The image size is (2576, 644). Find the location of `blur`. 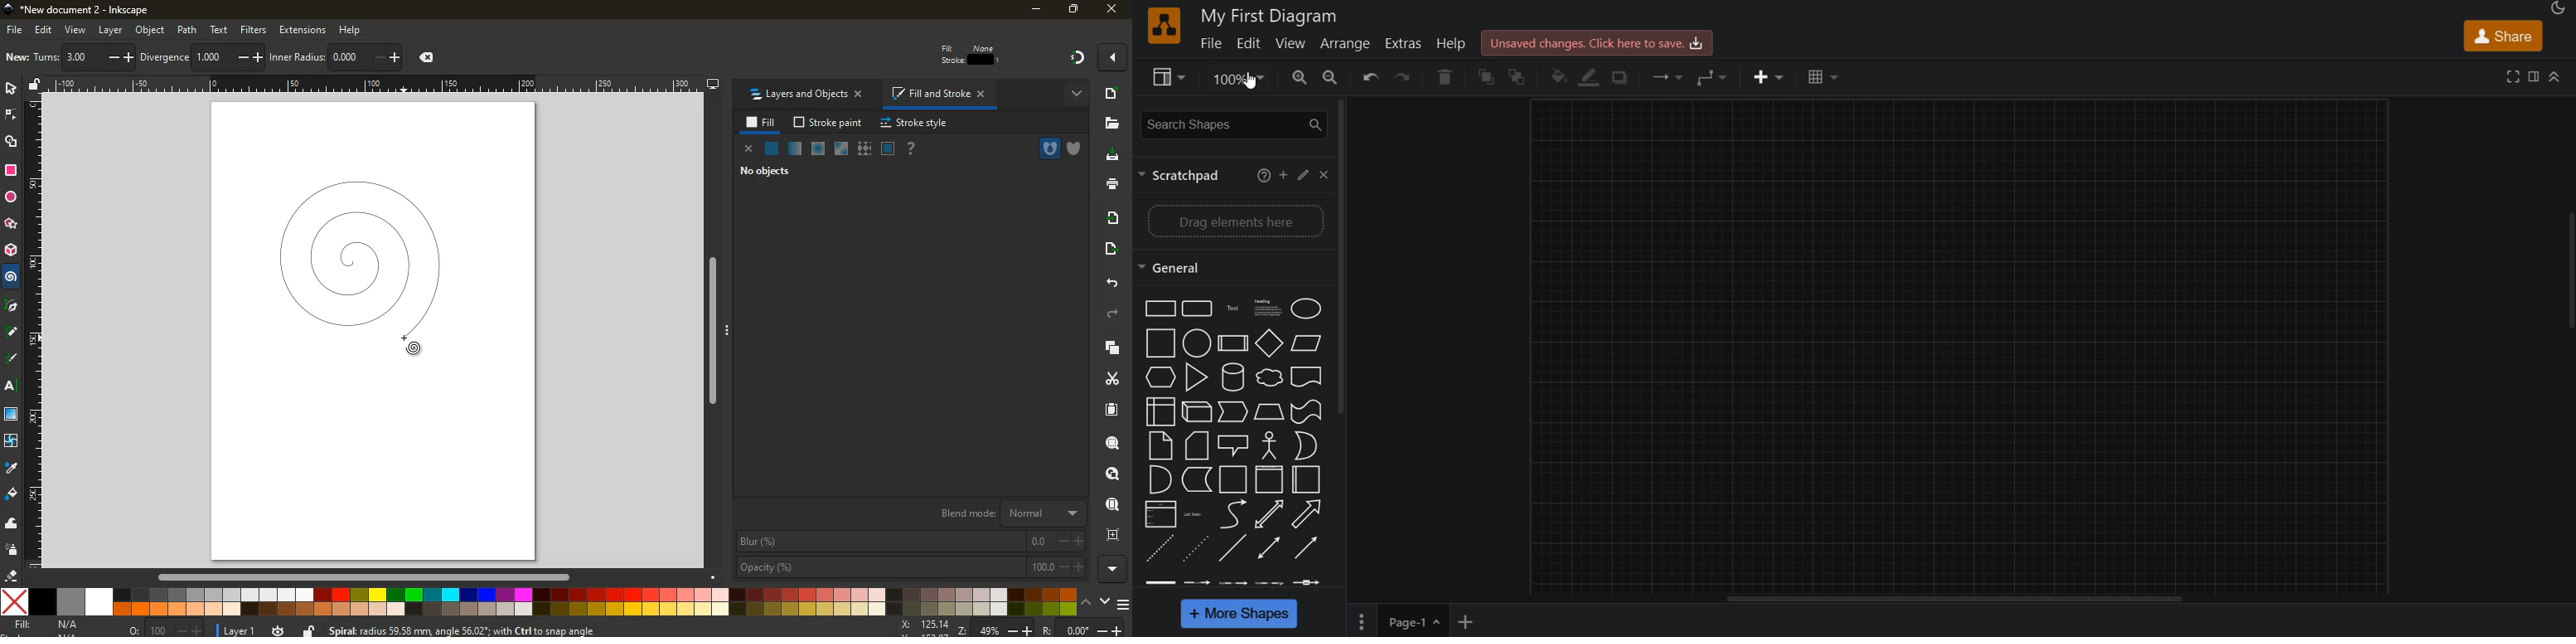

blur is located at coordinates (910, 542).